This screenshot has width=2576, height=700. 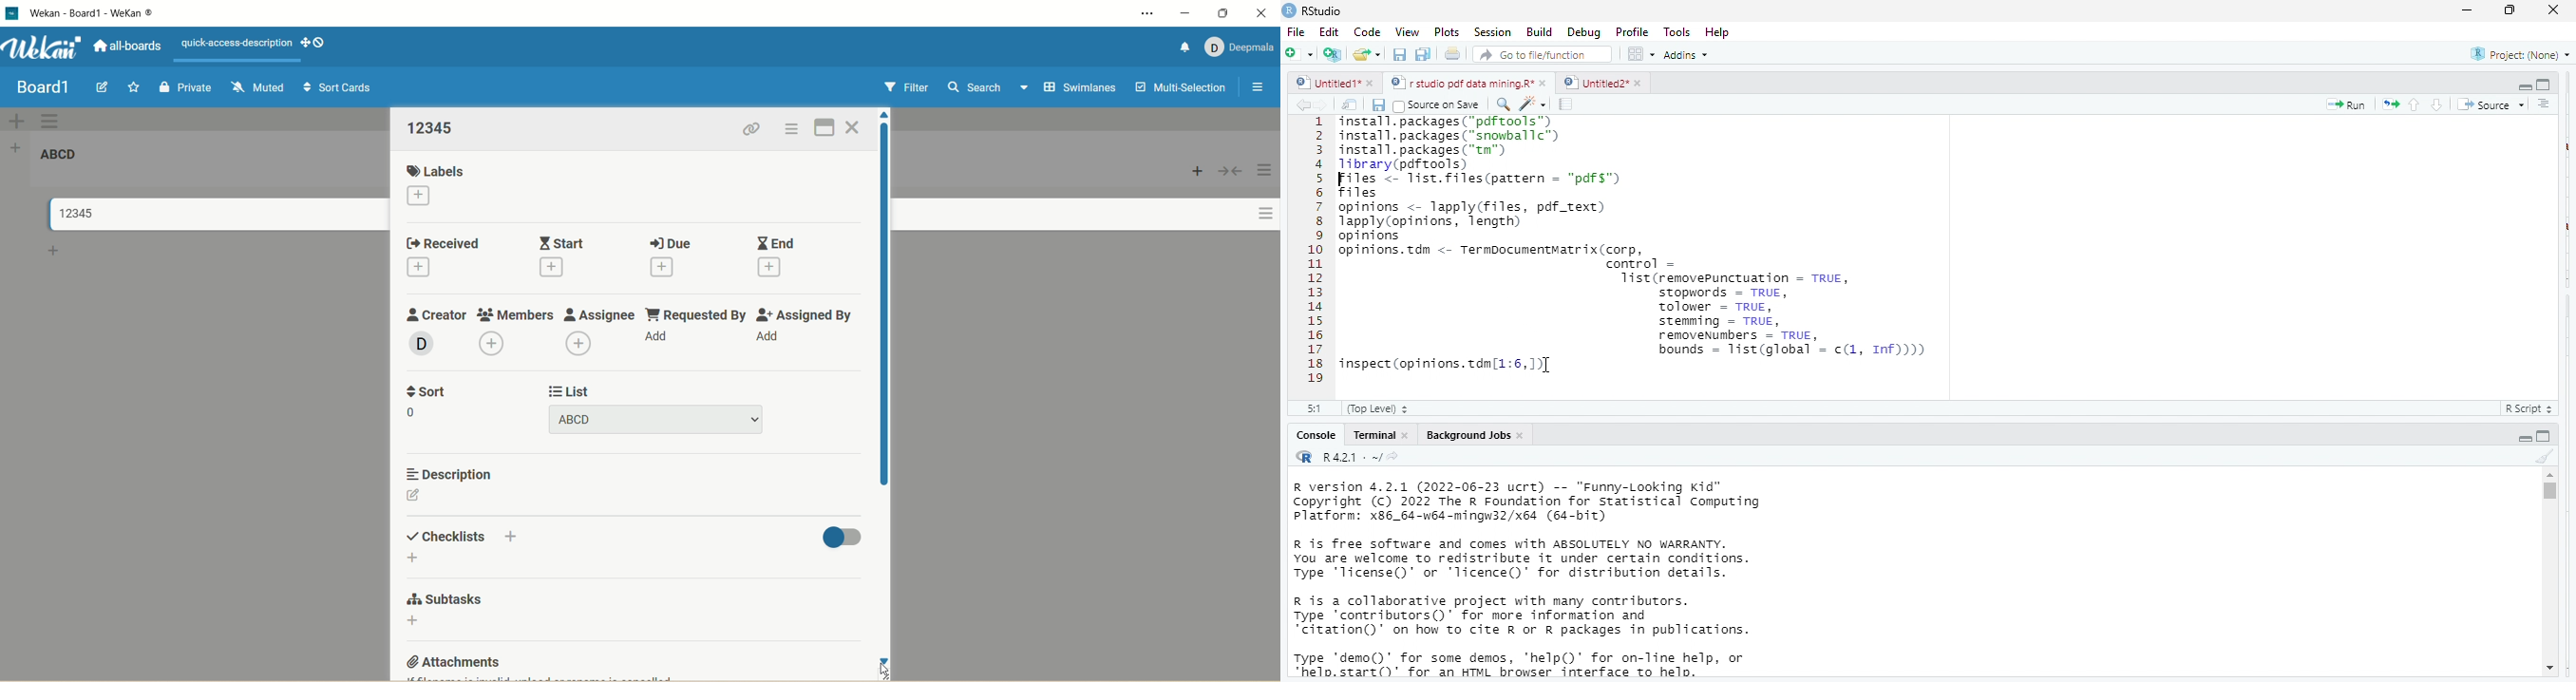 What do you see at coordinates (1642, 53) in the screenshot?
I see `options` at bounding box center [1642, 53].